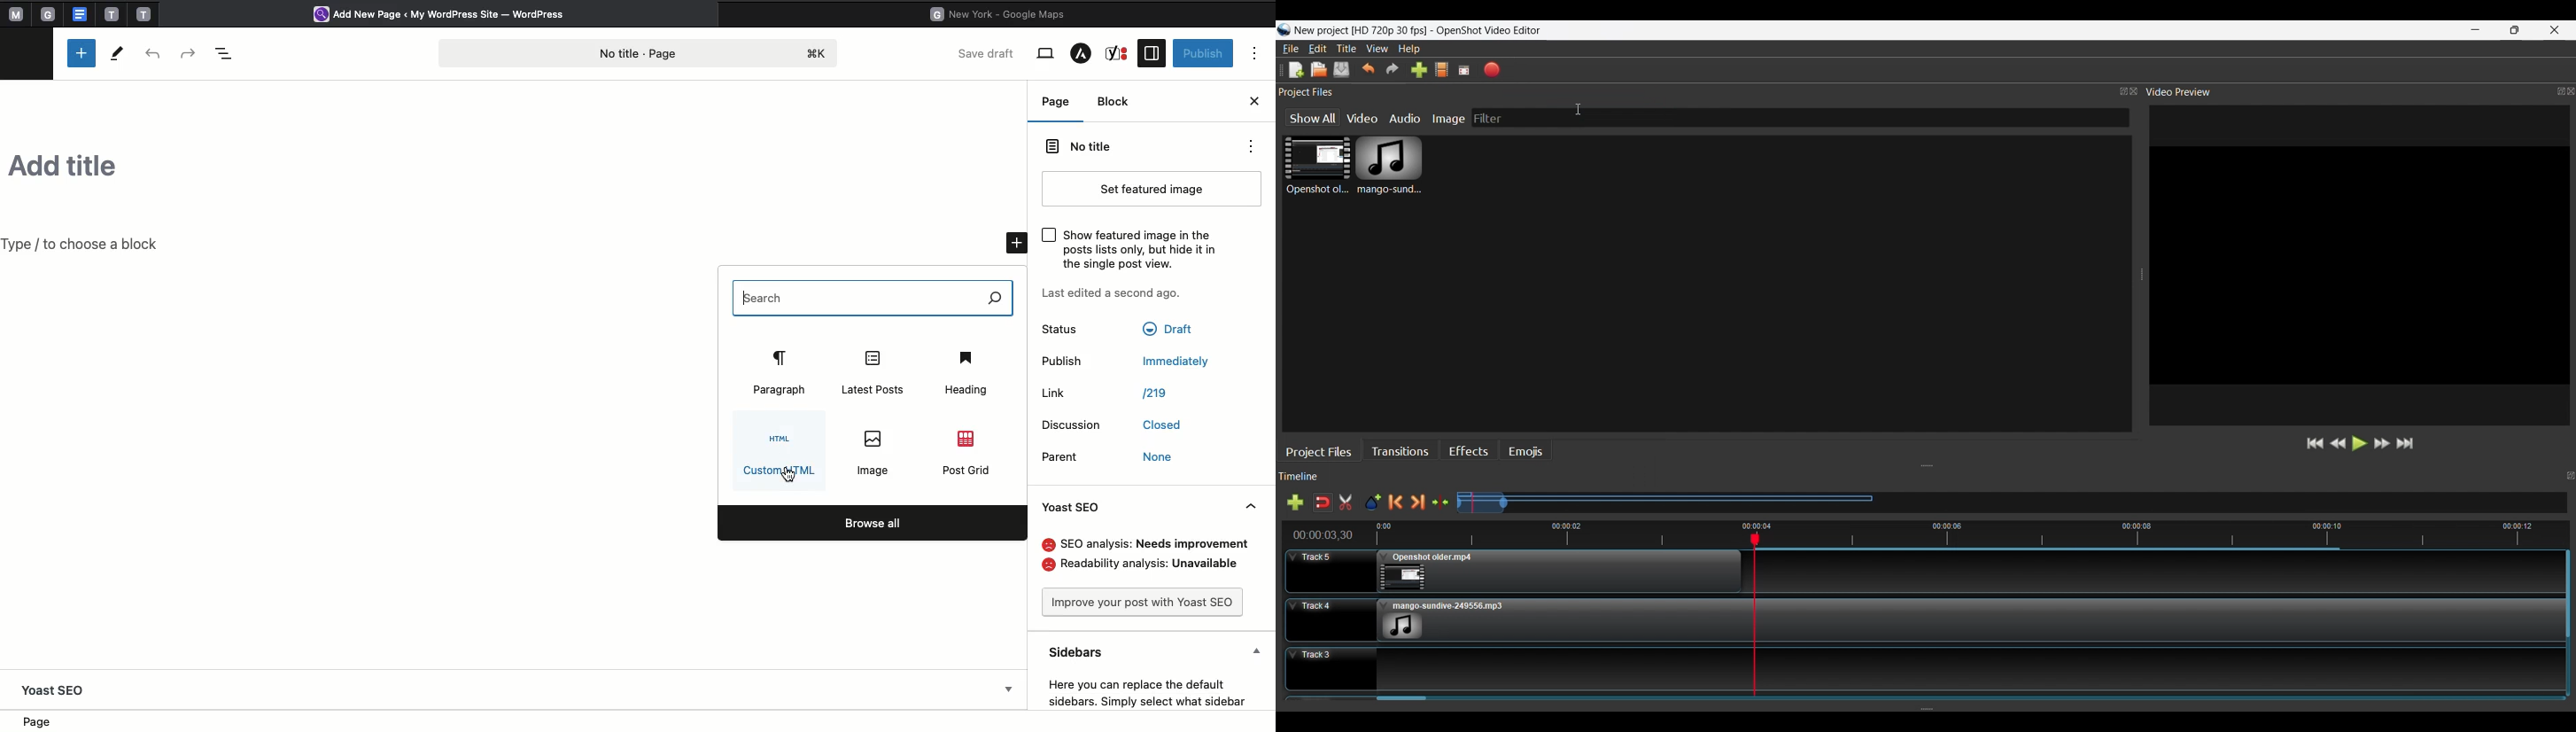 The image size is (2576, 756). I want to click on Previous Marker, so click(1396, 500).